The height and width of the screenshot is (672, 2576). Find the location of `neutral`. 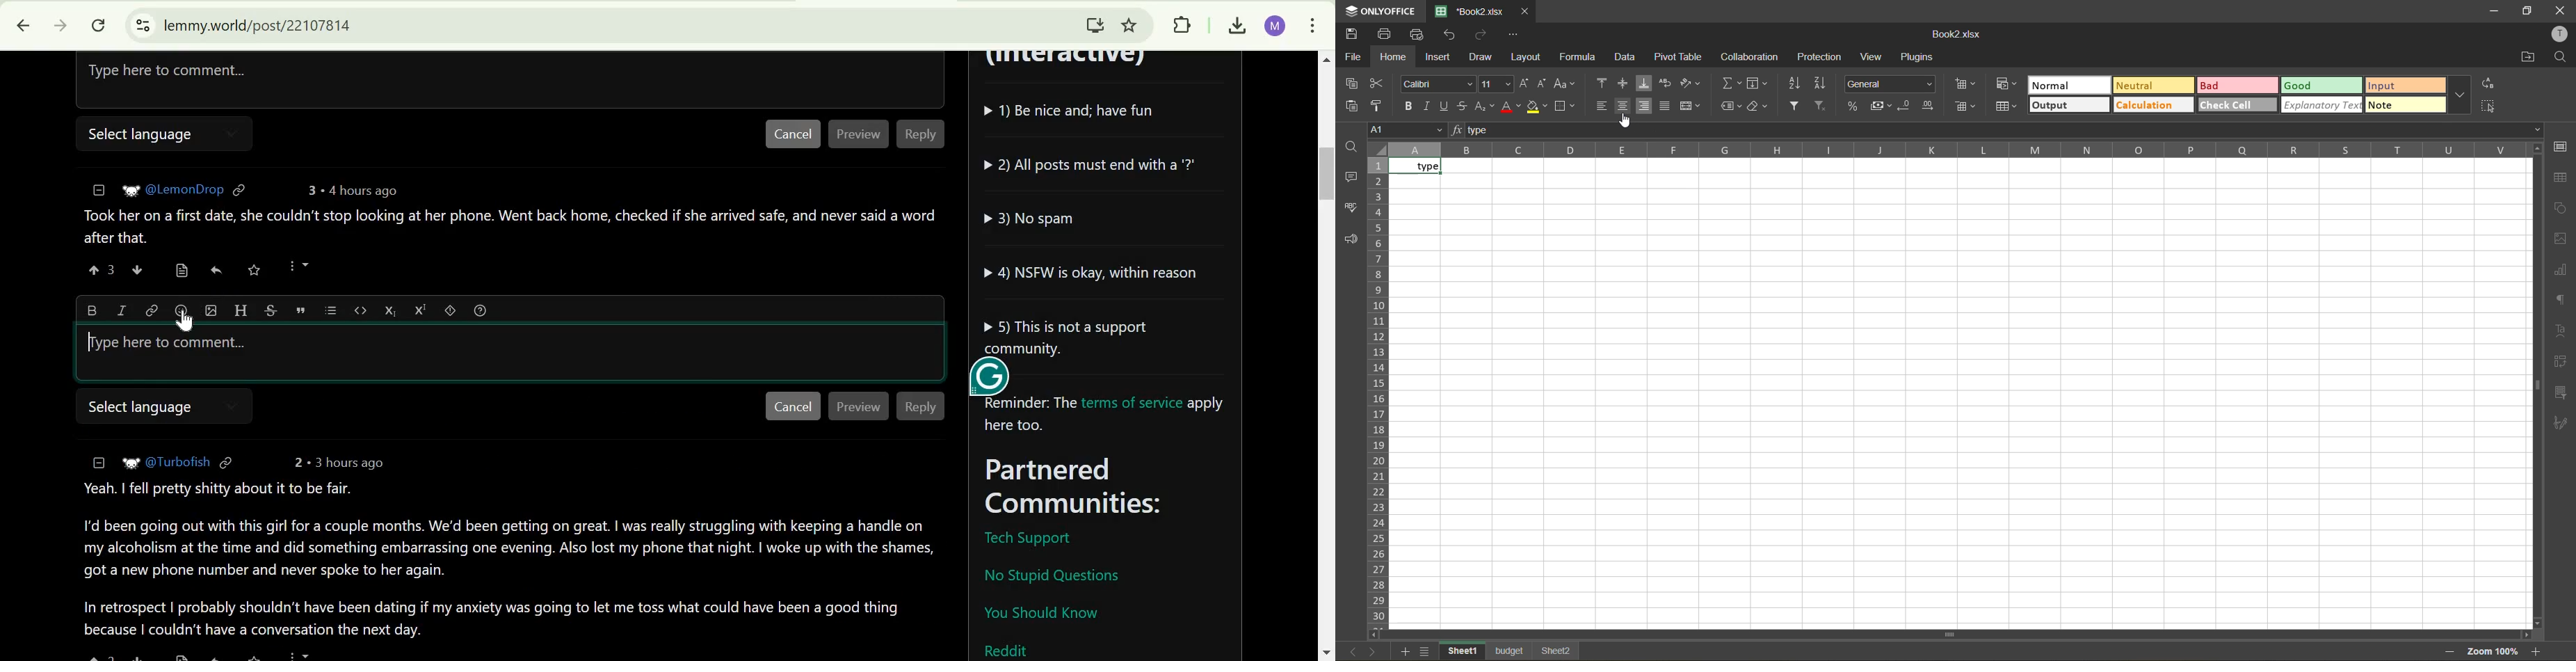

neutral is located at coordinates (2153, 85).